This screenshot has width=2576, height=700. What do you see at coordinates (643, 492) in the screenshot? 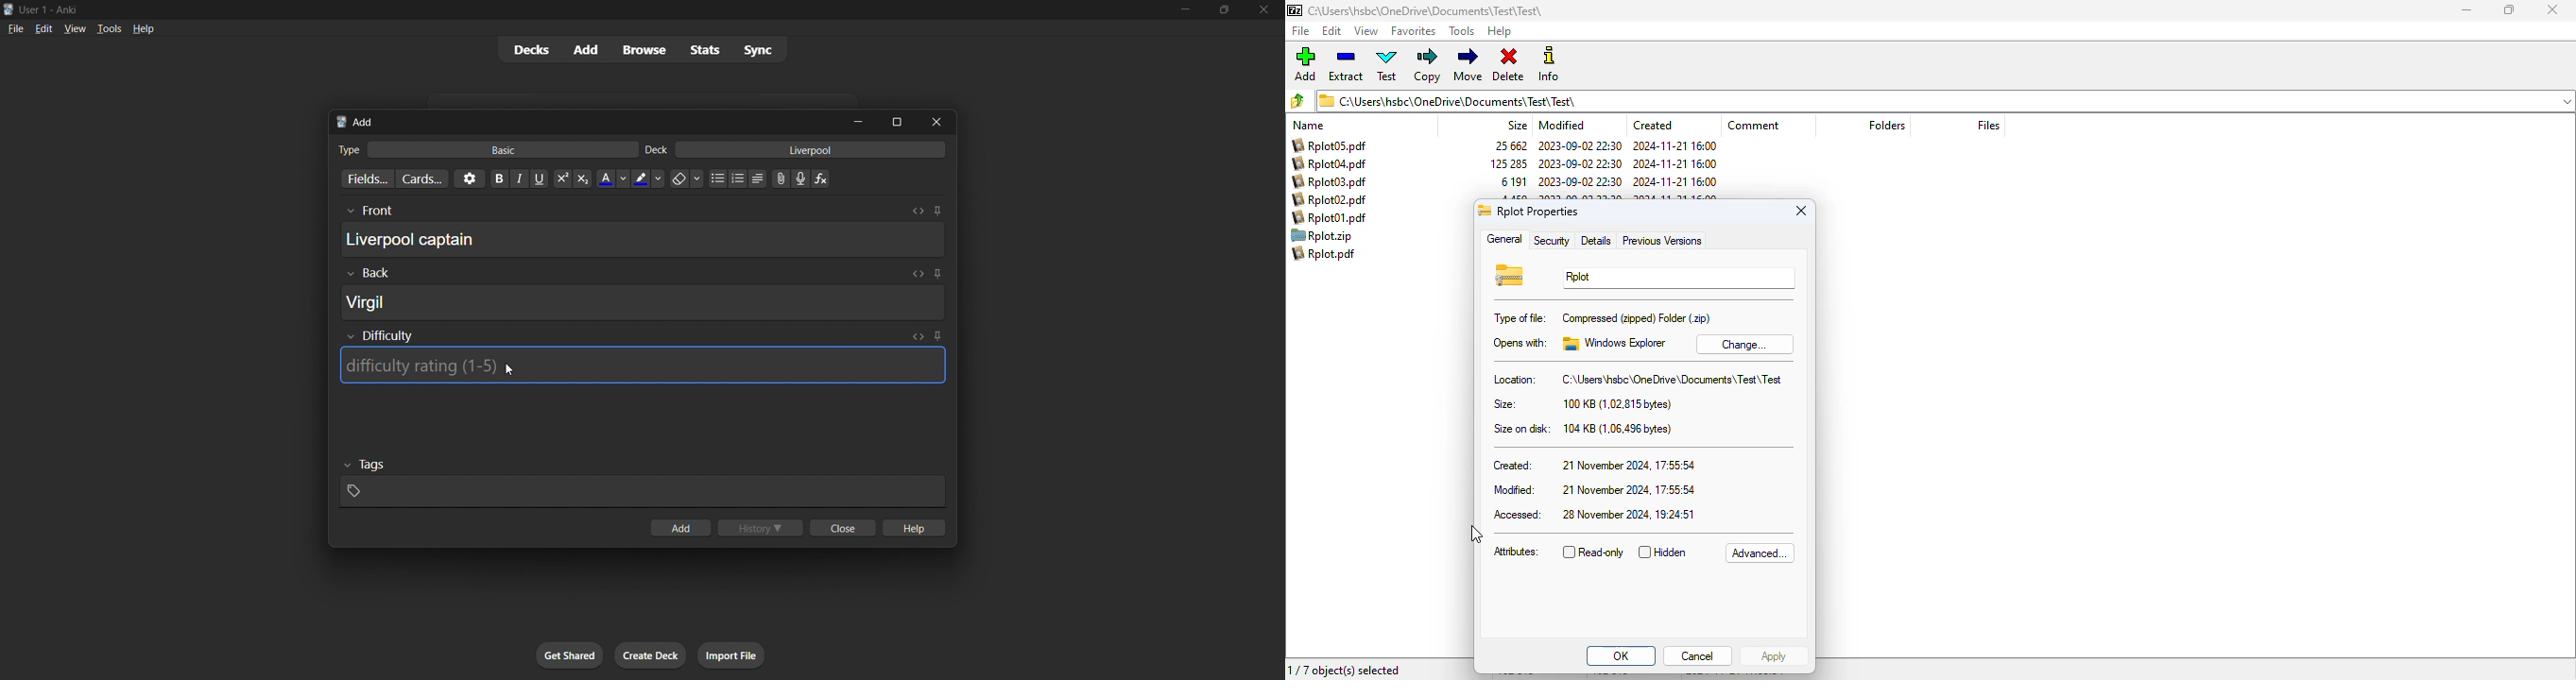
I see `card tags input` at bounding box center [643, 492].